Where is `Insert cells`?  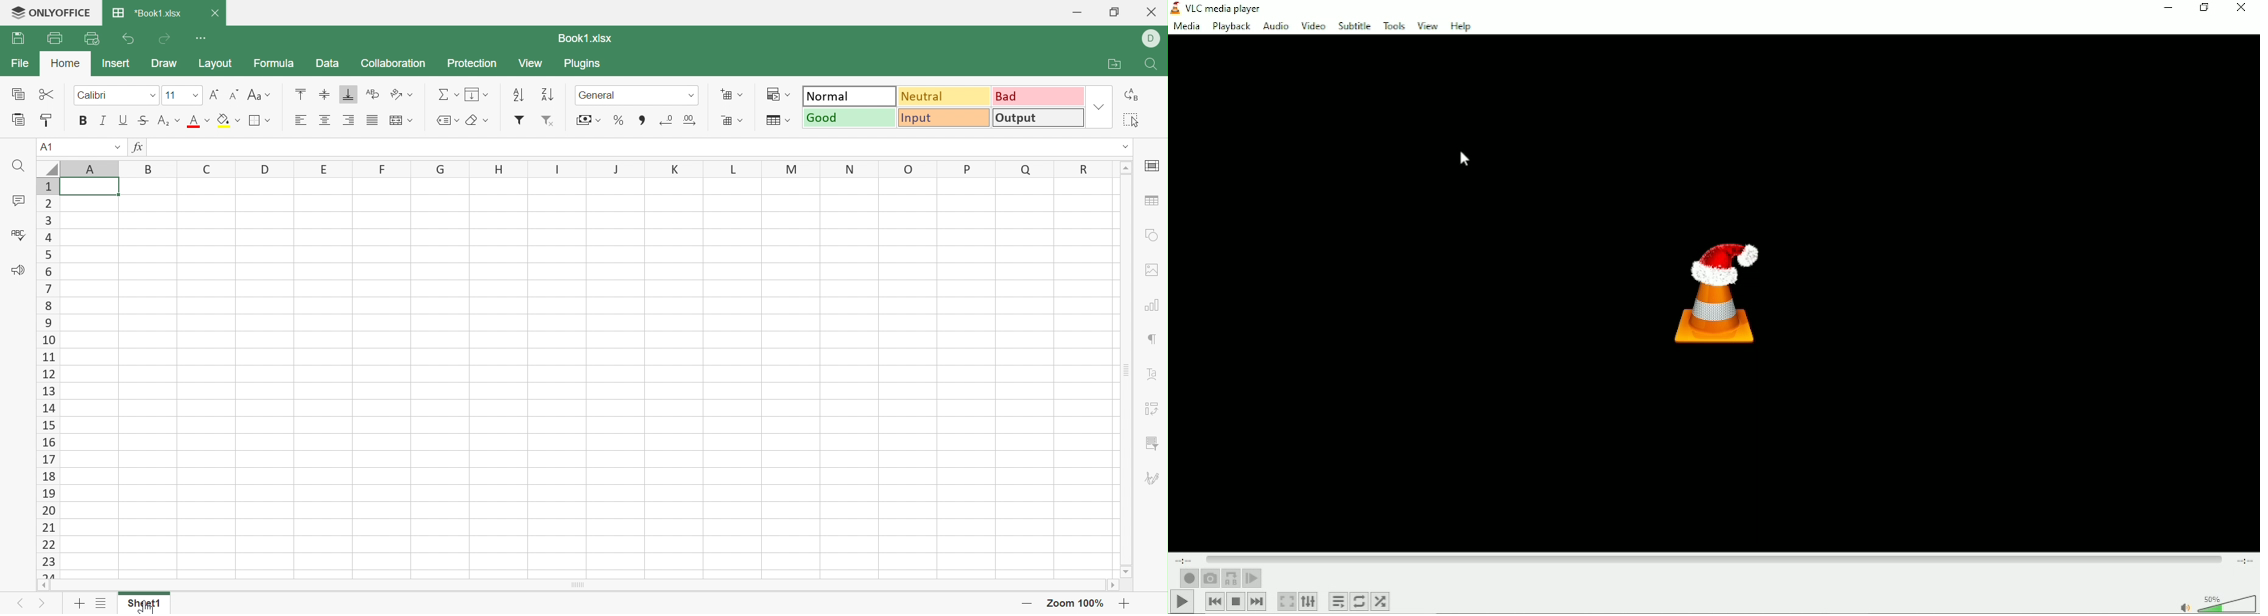 Insert cells is located at coordinates (732, 93).